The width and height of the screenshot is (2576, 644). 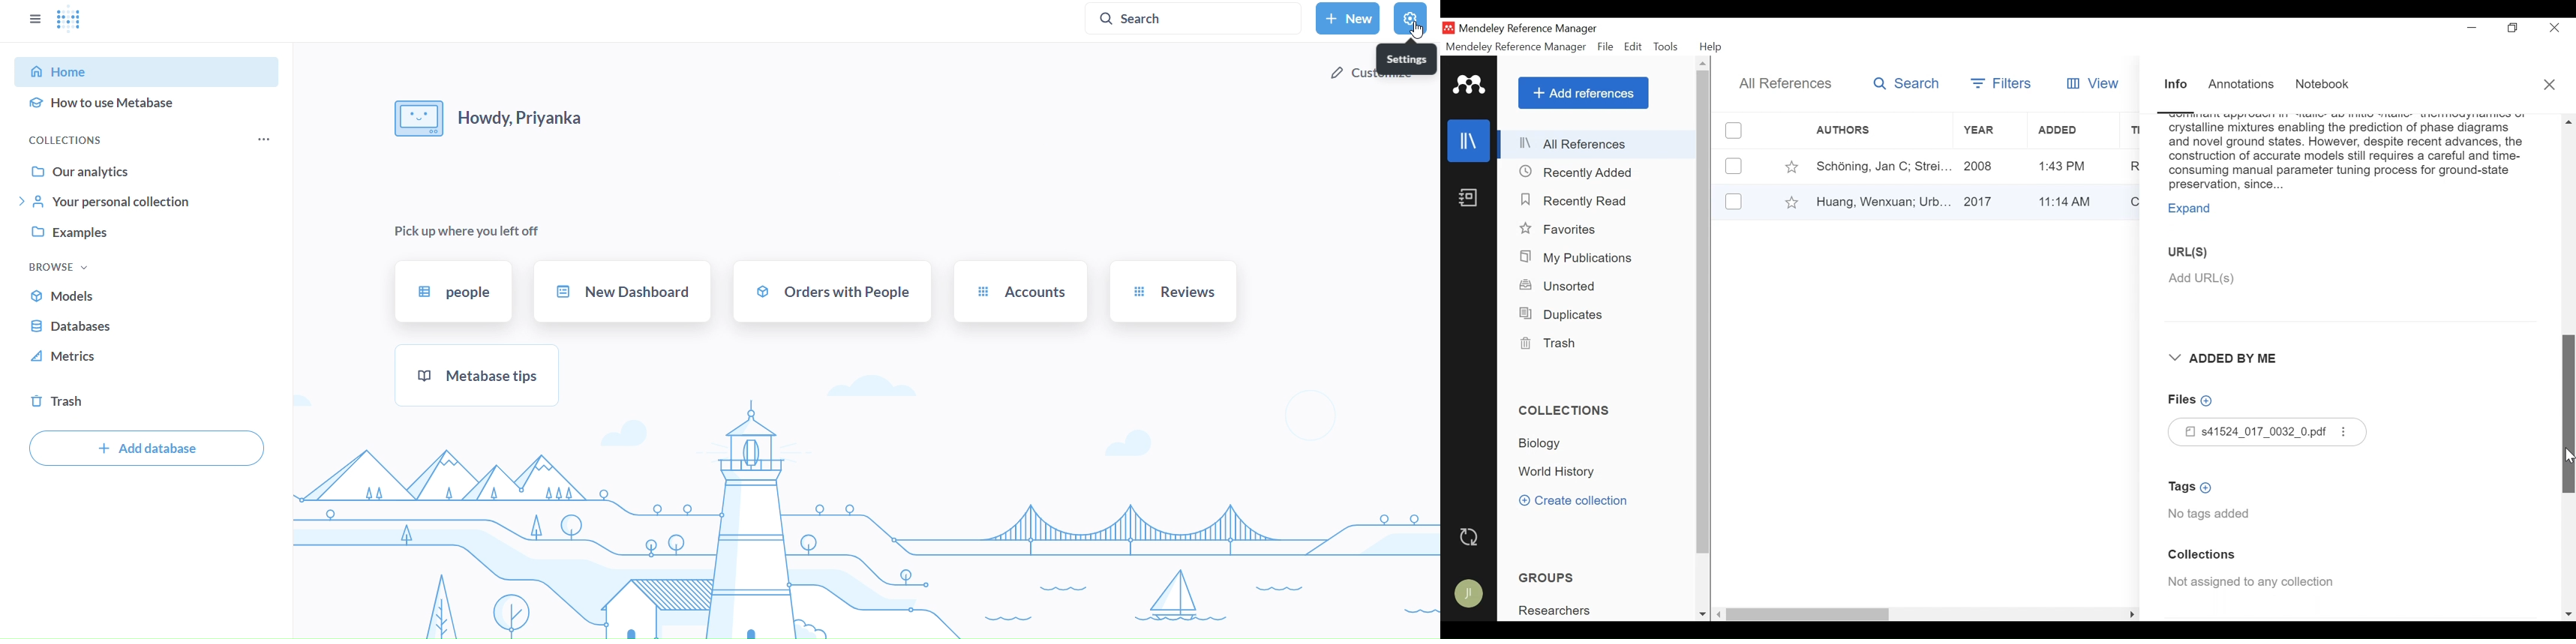 What do you see at coordinates (1633, 47) in the screenshot?
I see `Edit` at bounding box center [1633, 47].